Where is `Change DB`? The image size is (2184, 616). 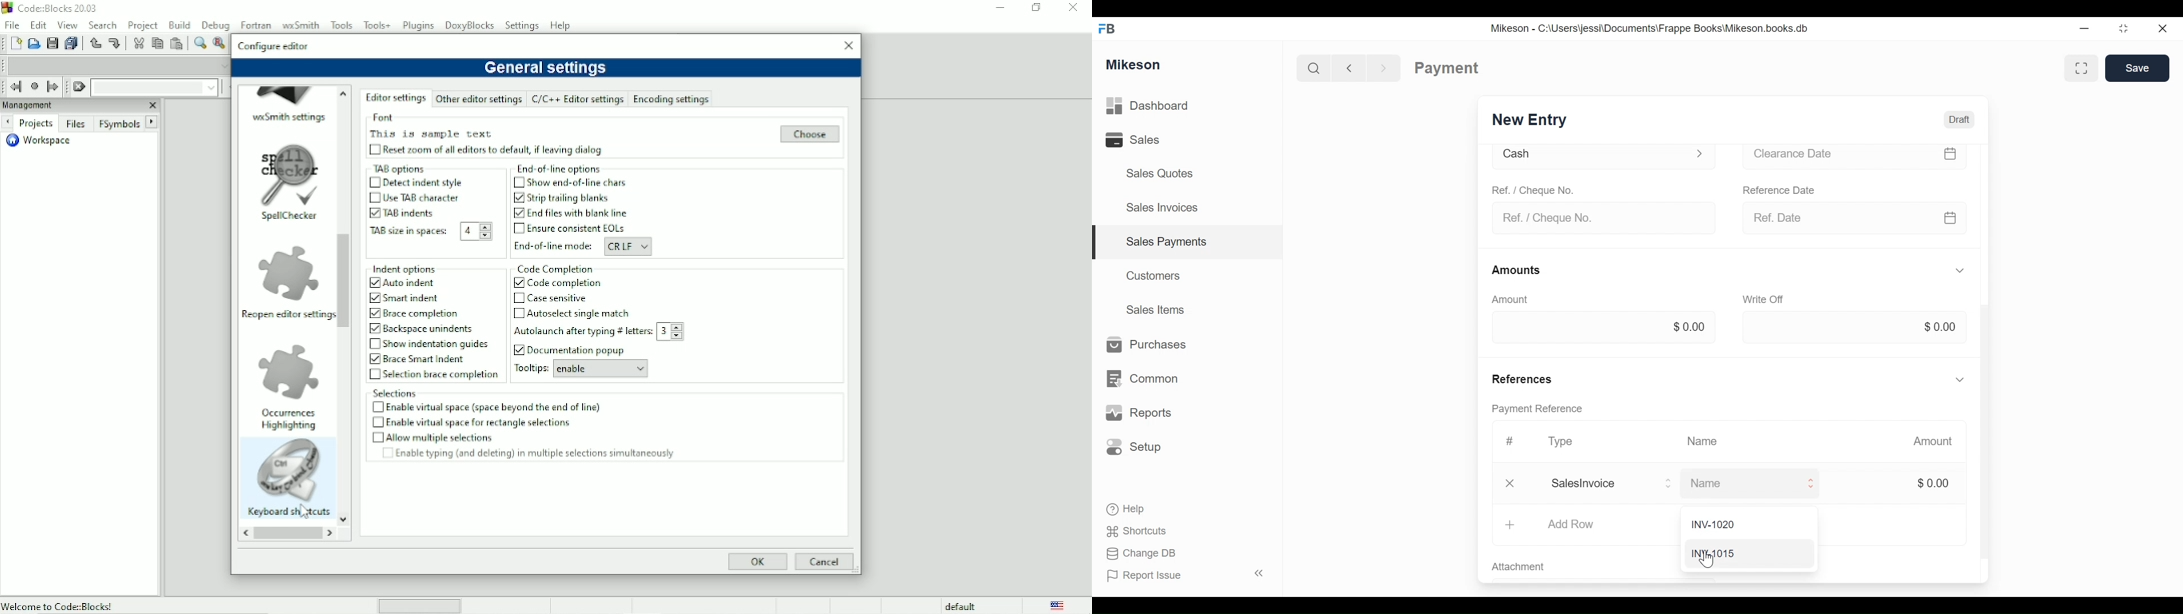
Change DB is located at coordinates (1144, 554).